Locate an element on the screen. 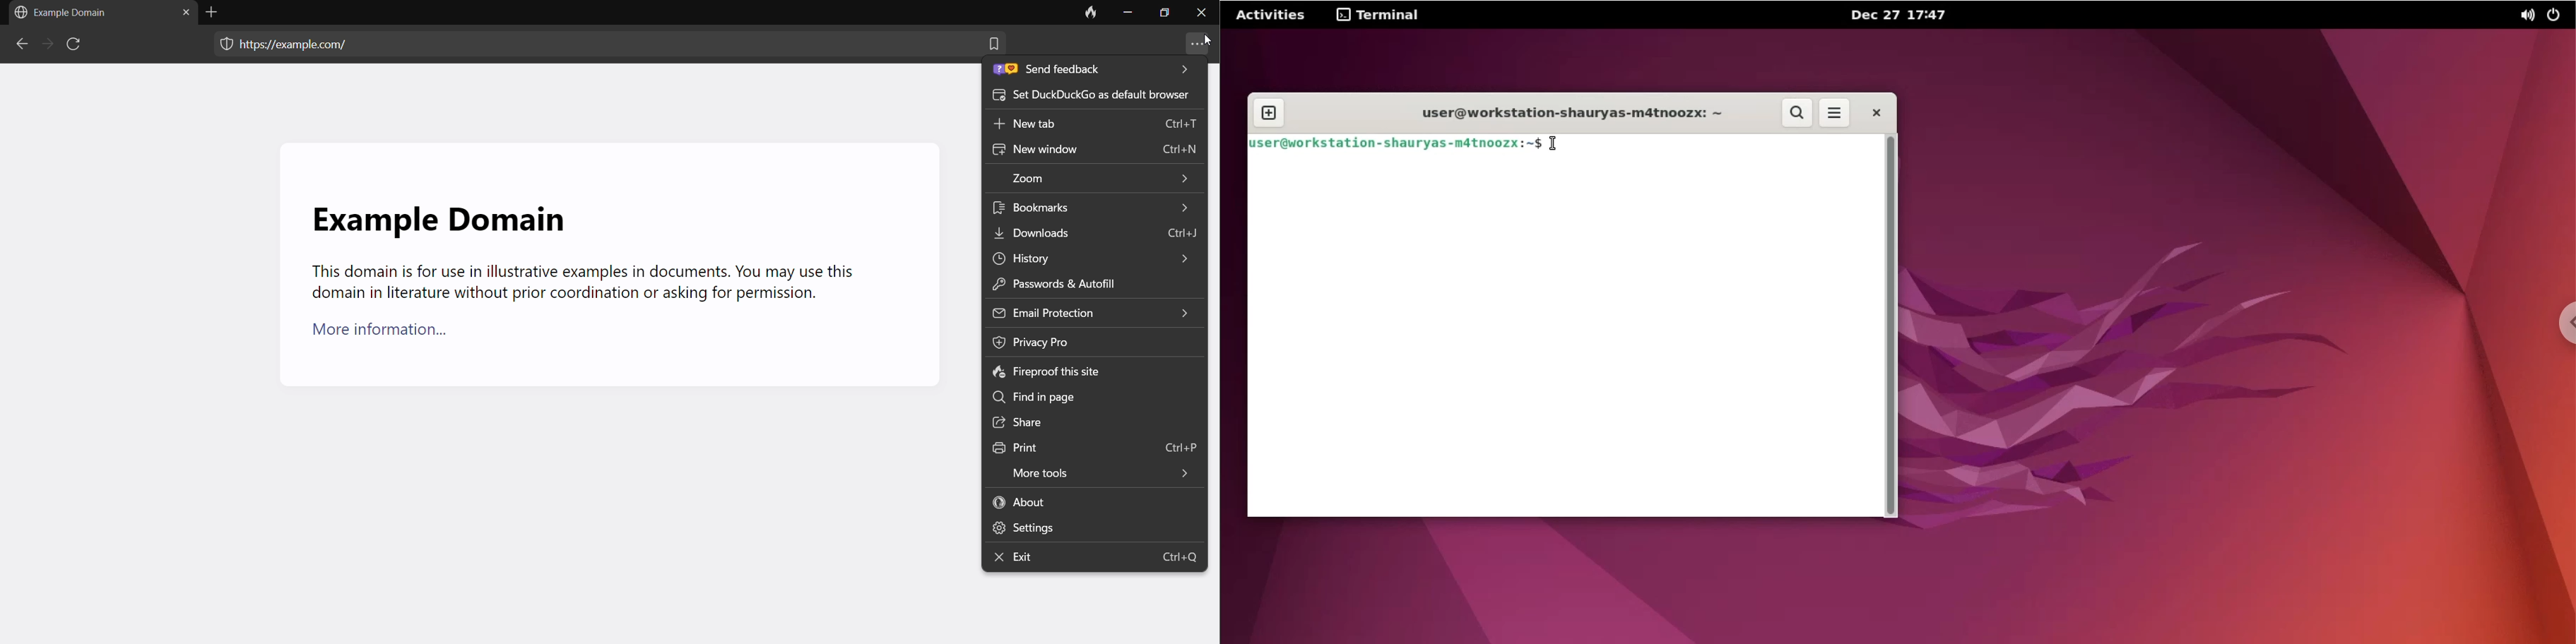  new window is located at coordinates (1095, 152).